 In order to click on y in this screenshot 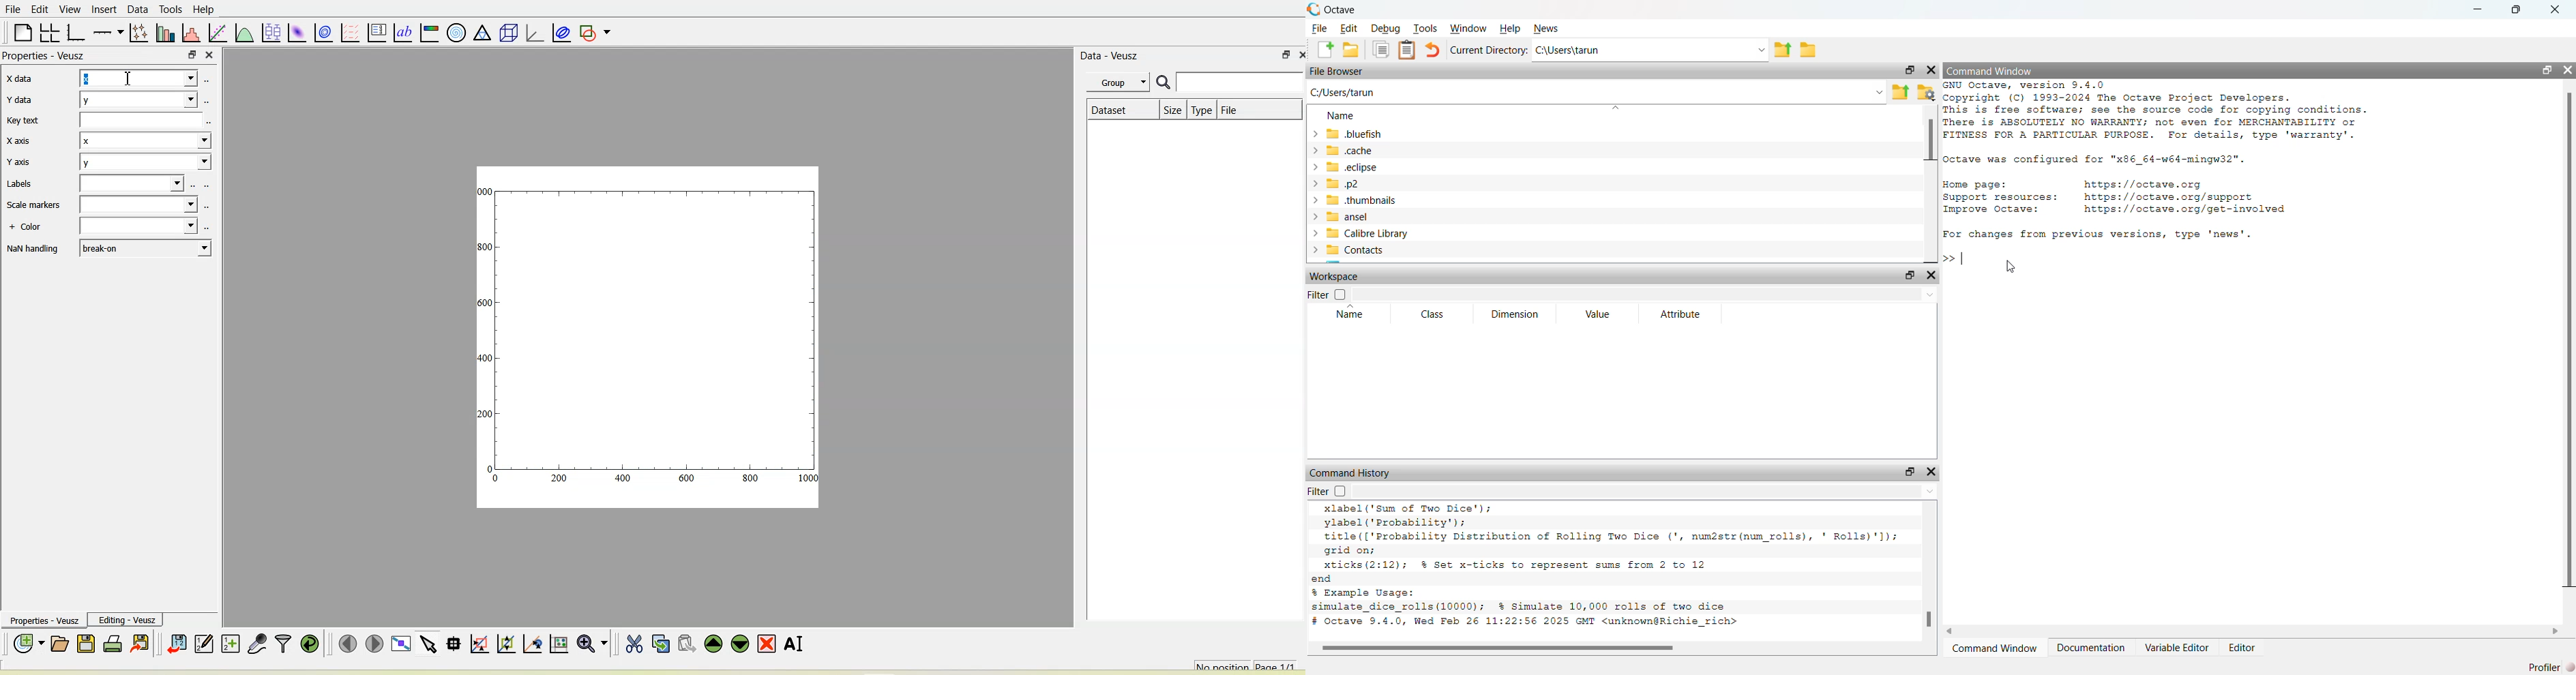, I will do `click(145, 162)`.